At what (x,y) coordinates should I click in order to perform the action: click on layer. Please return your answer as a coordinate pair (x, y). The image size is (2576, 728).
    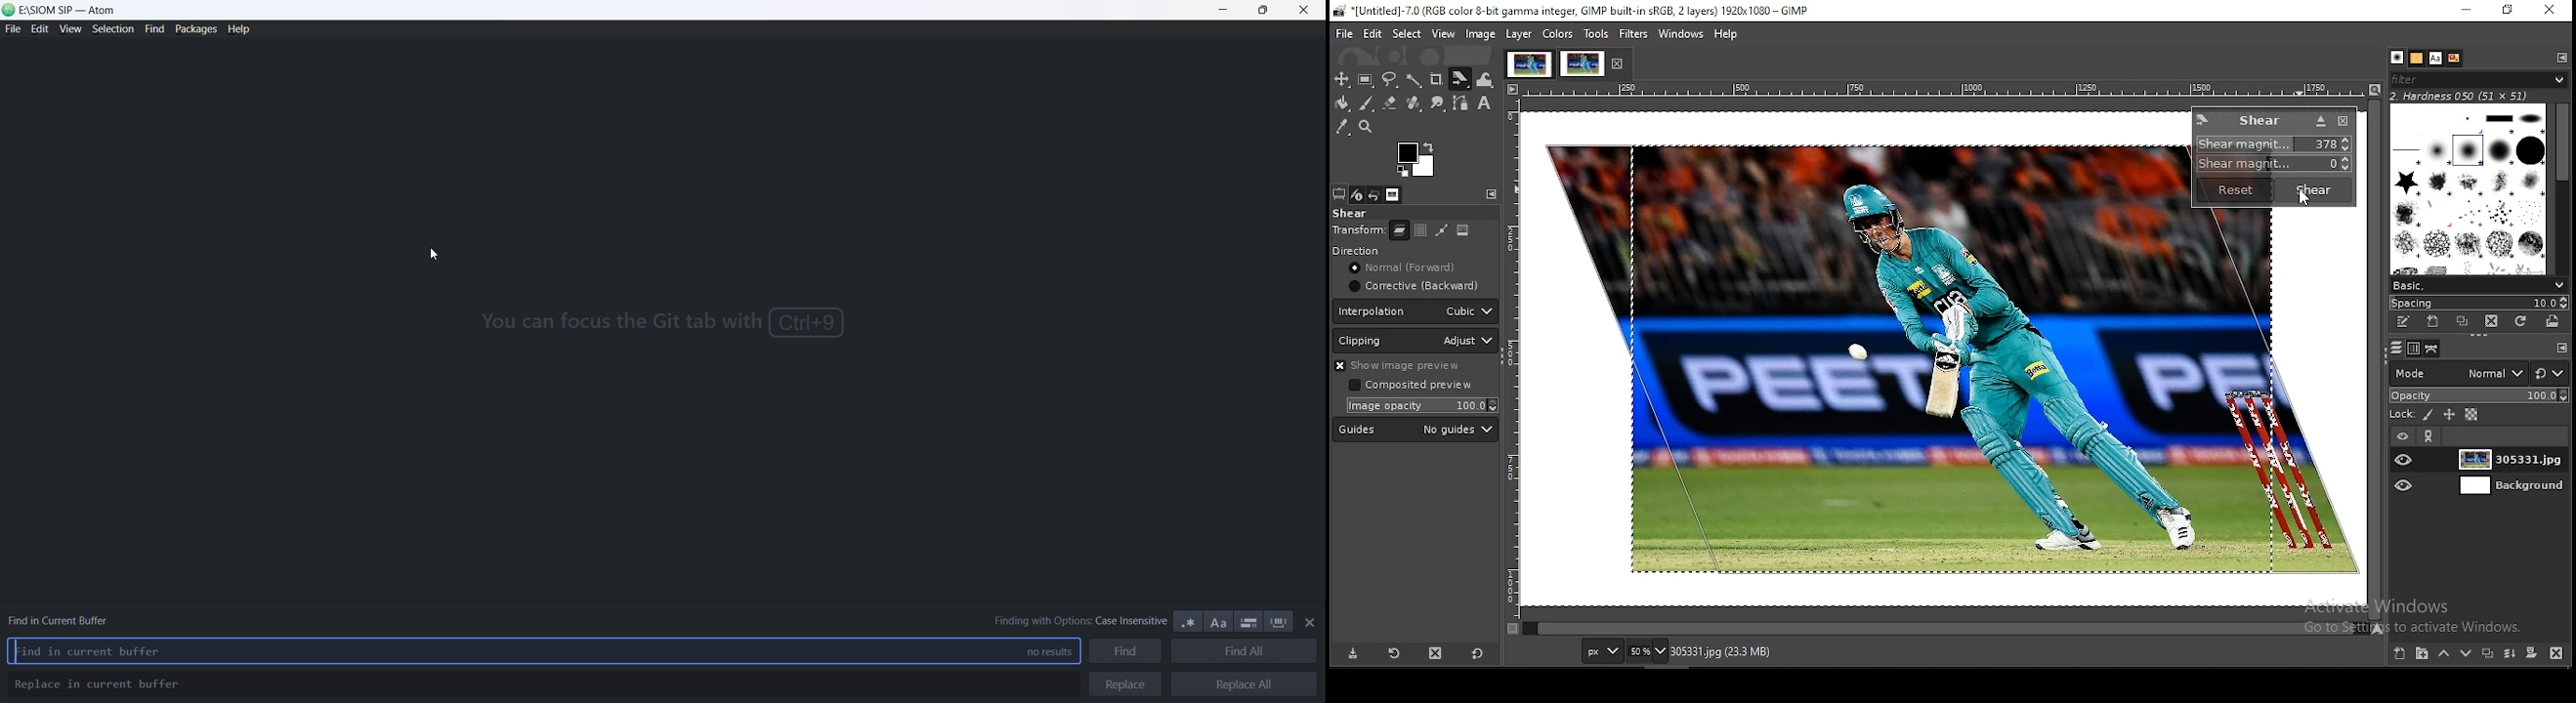
    Looking at the image, I should click on (1518, 34).